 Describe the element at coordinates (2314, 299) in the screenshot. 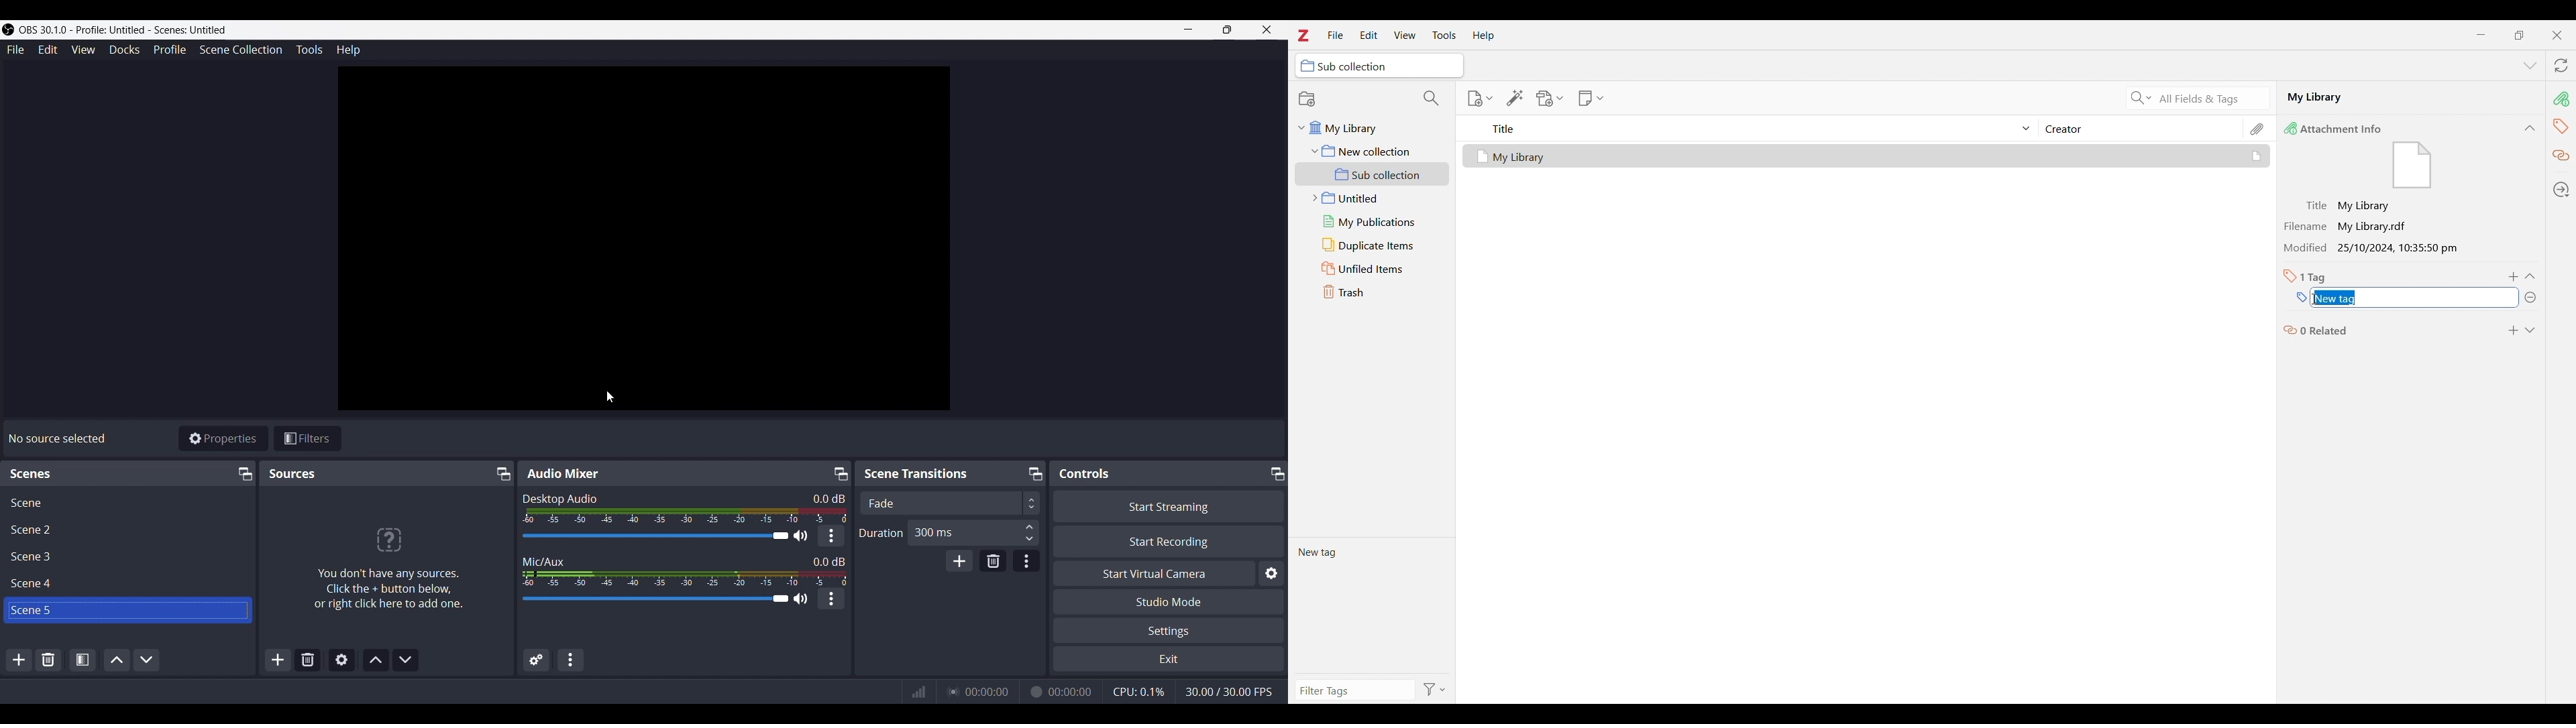

I see `Cursor position unchanged, caps lock selected` at that location.